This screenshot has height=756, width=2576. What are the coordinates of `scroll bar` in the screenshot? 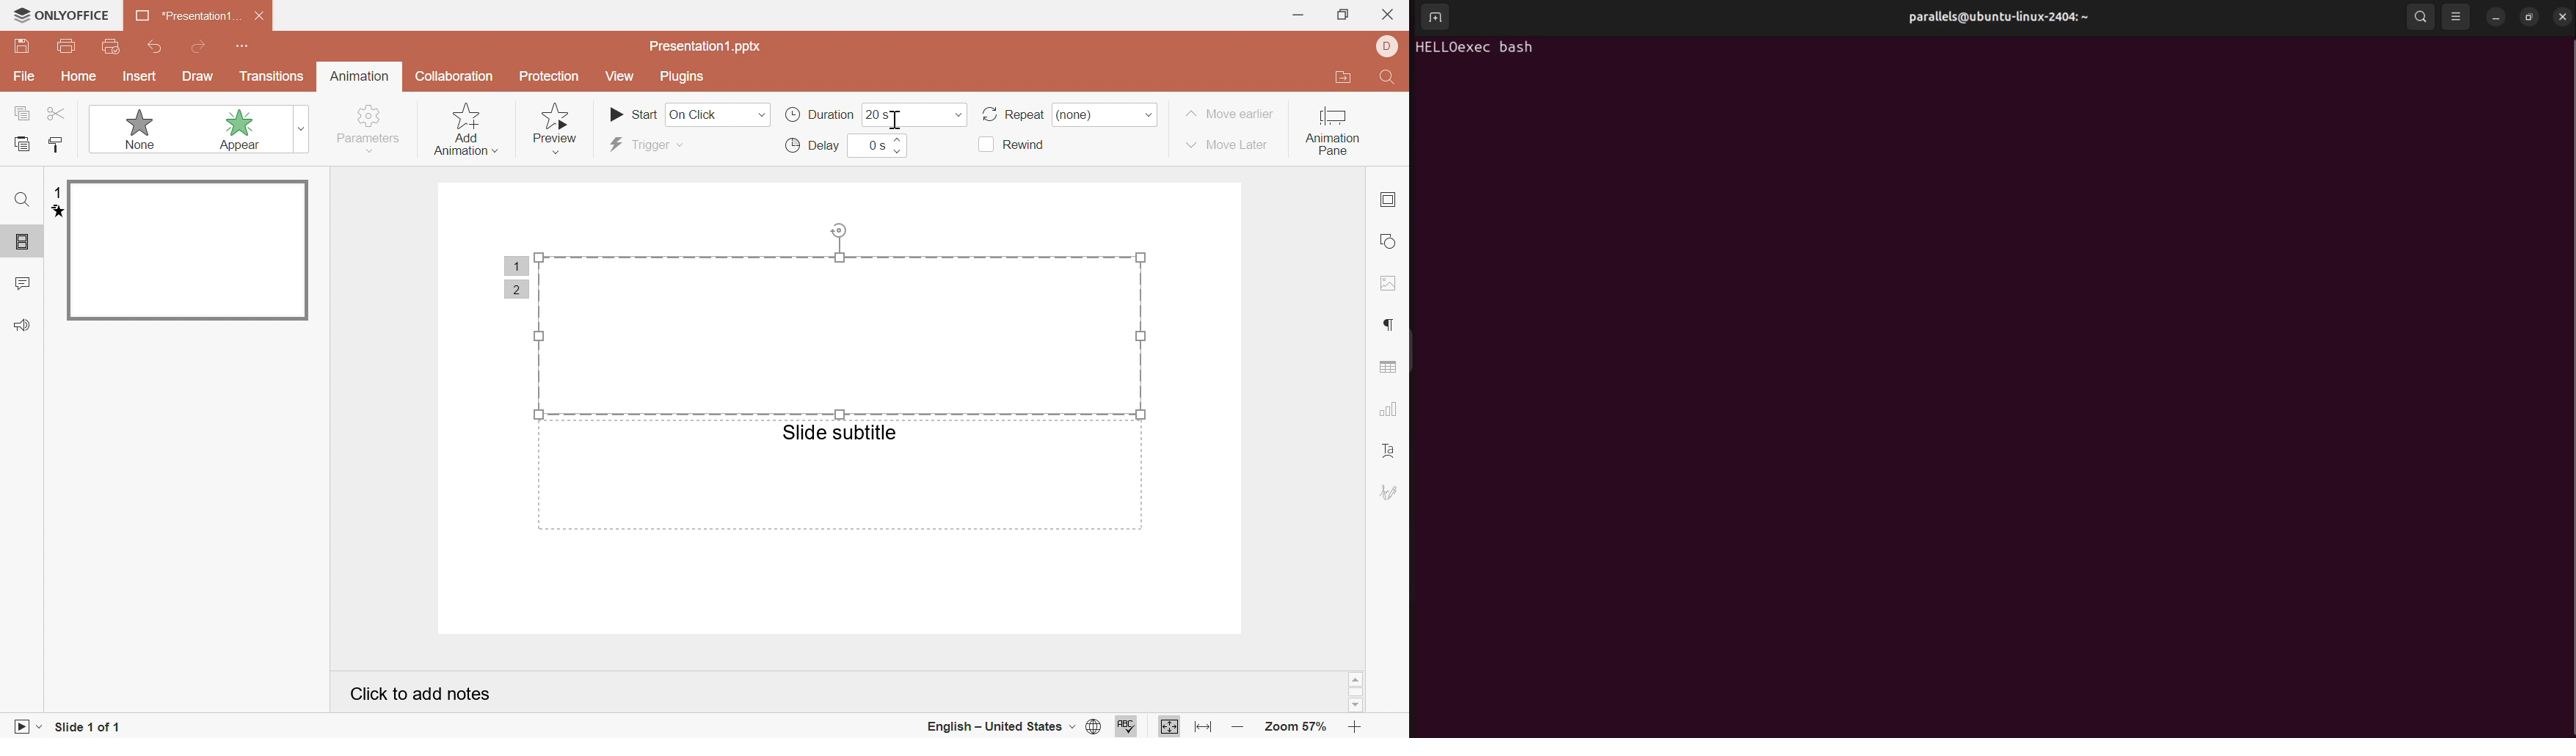 It's located at (1356, 693).